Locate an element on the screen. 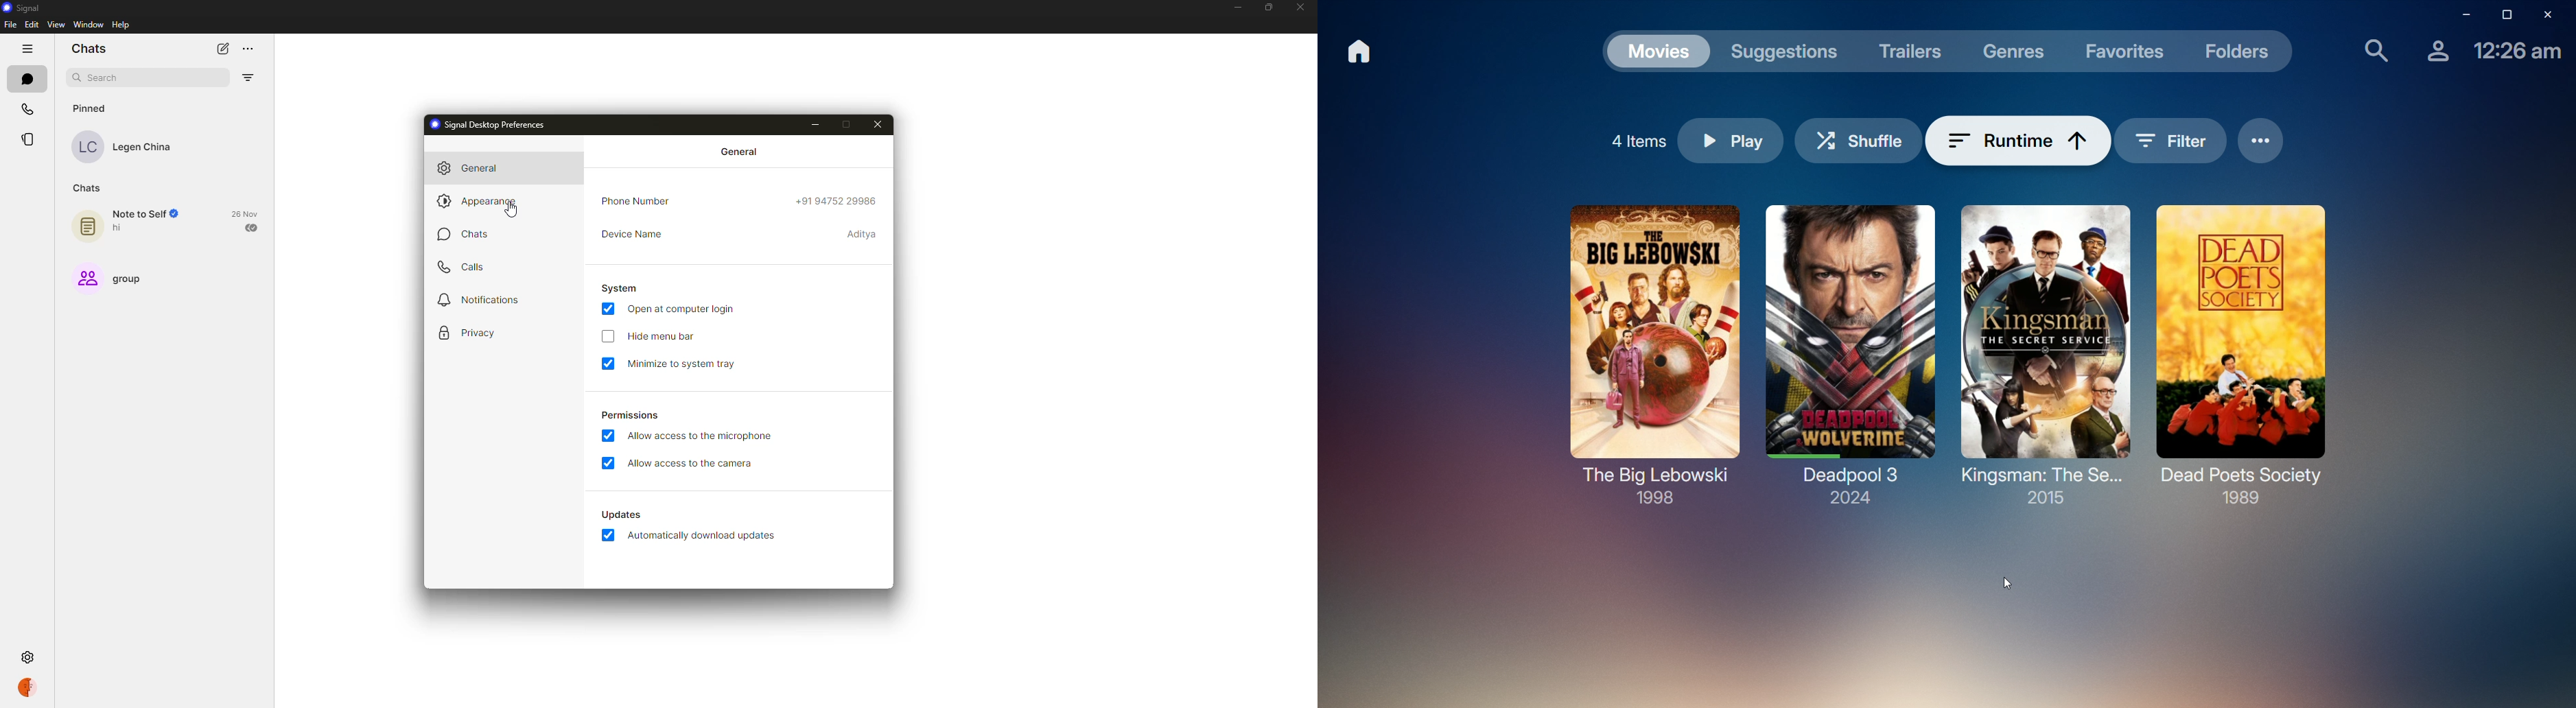 This screenshot has height=728, width=2576. notifications is located at coordinates (480, 298).